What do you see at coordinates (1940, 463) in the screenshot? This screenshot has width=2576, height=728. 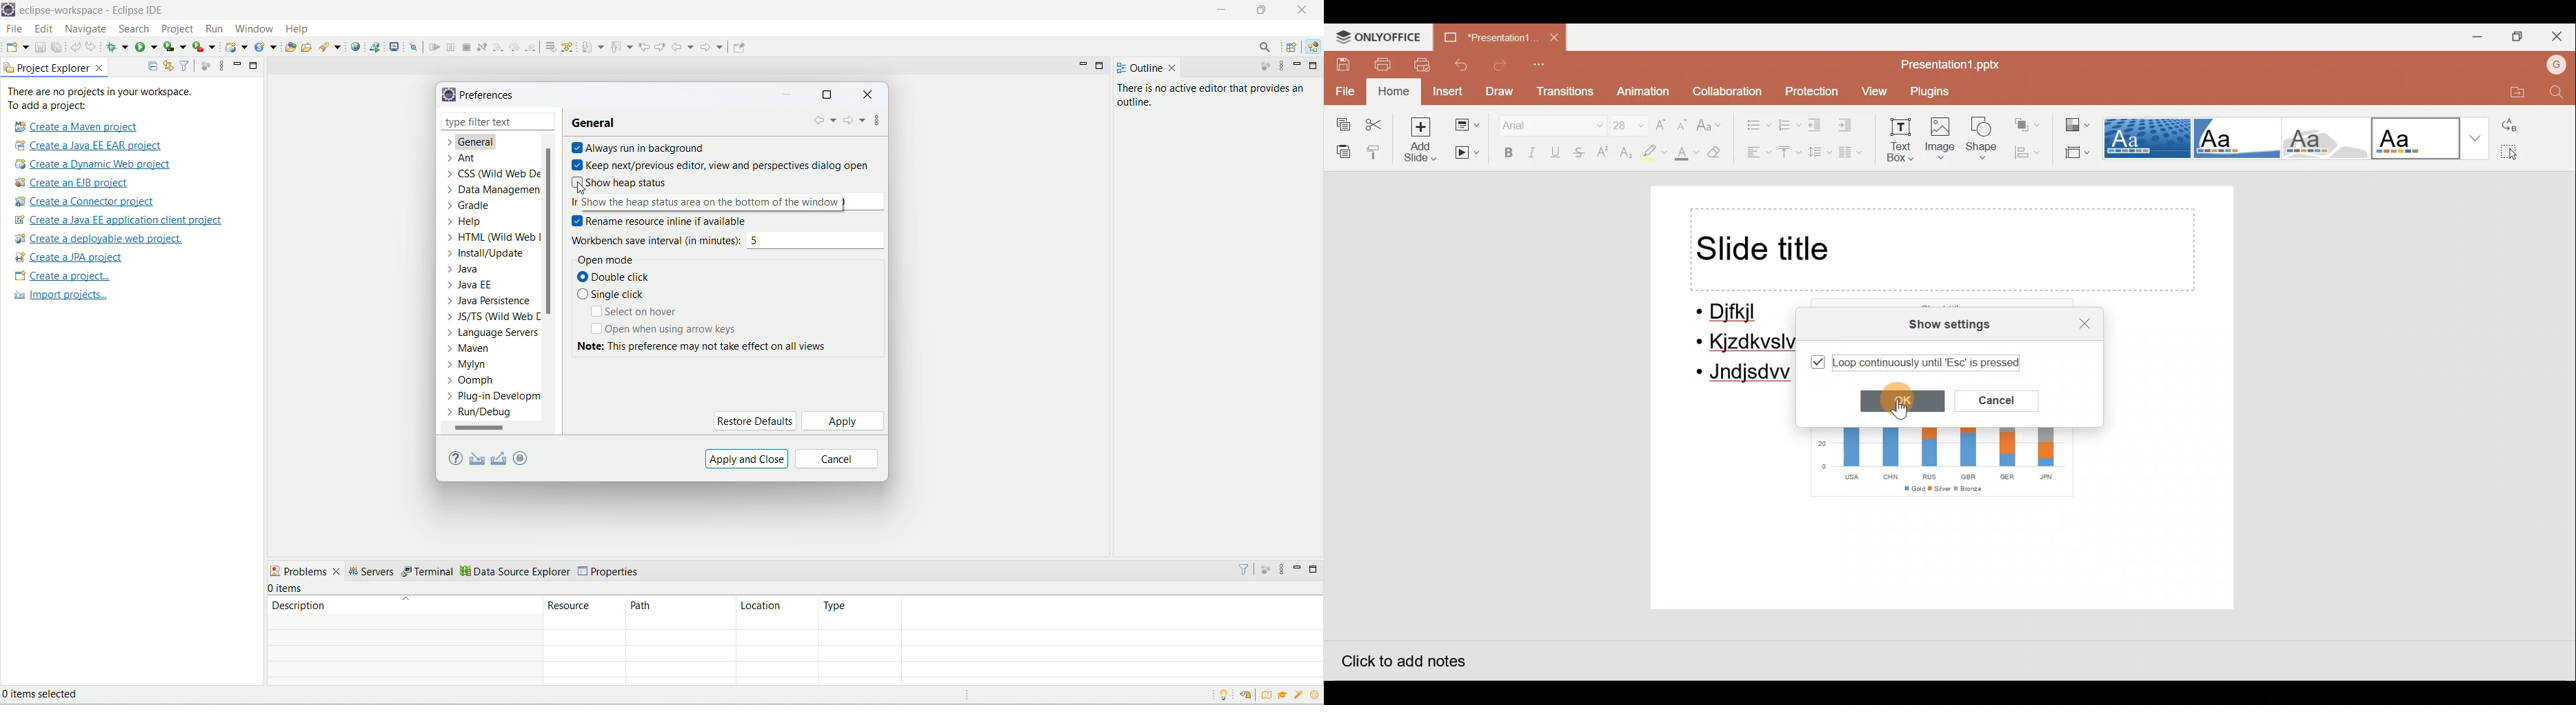 I see `Chart` at bounding box center [1940, 463].